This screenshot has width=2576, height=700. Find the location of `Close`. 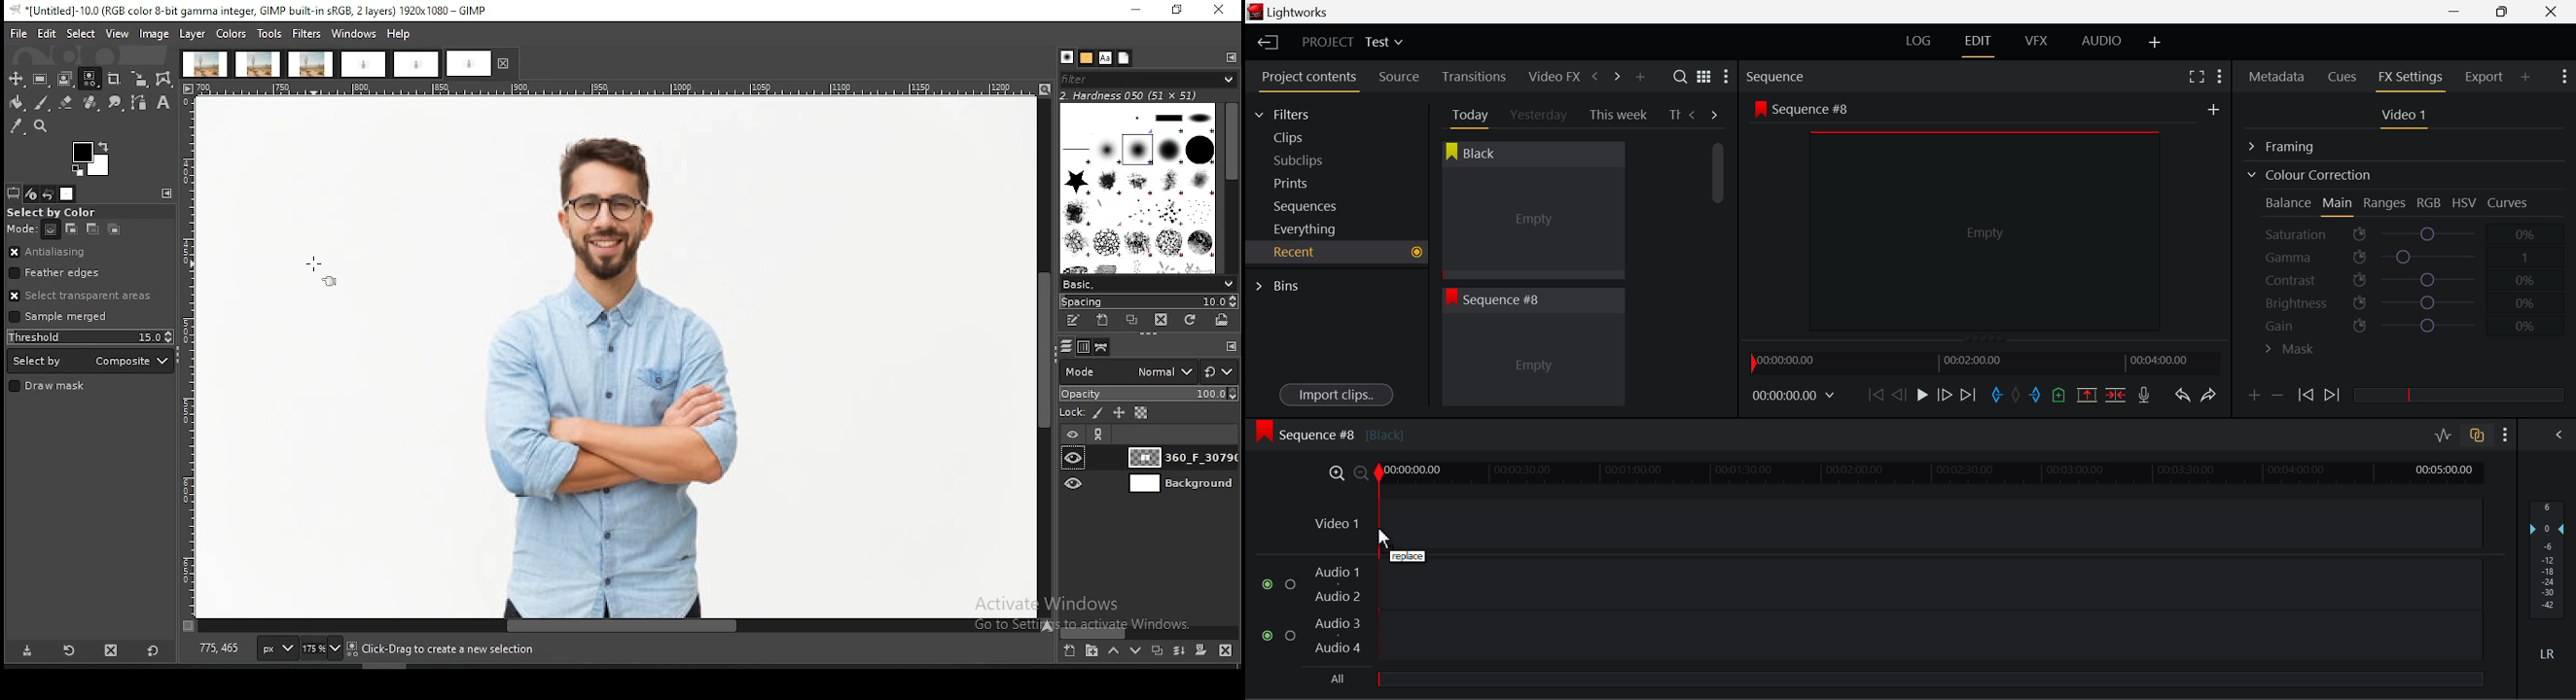

Close is located at coordinates (2555, 12).